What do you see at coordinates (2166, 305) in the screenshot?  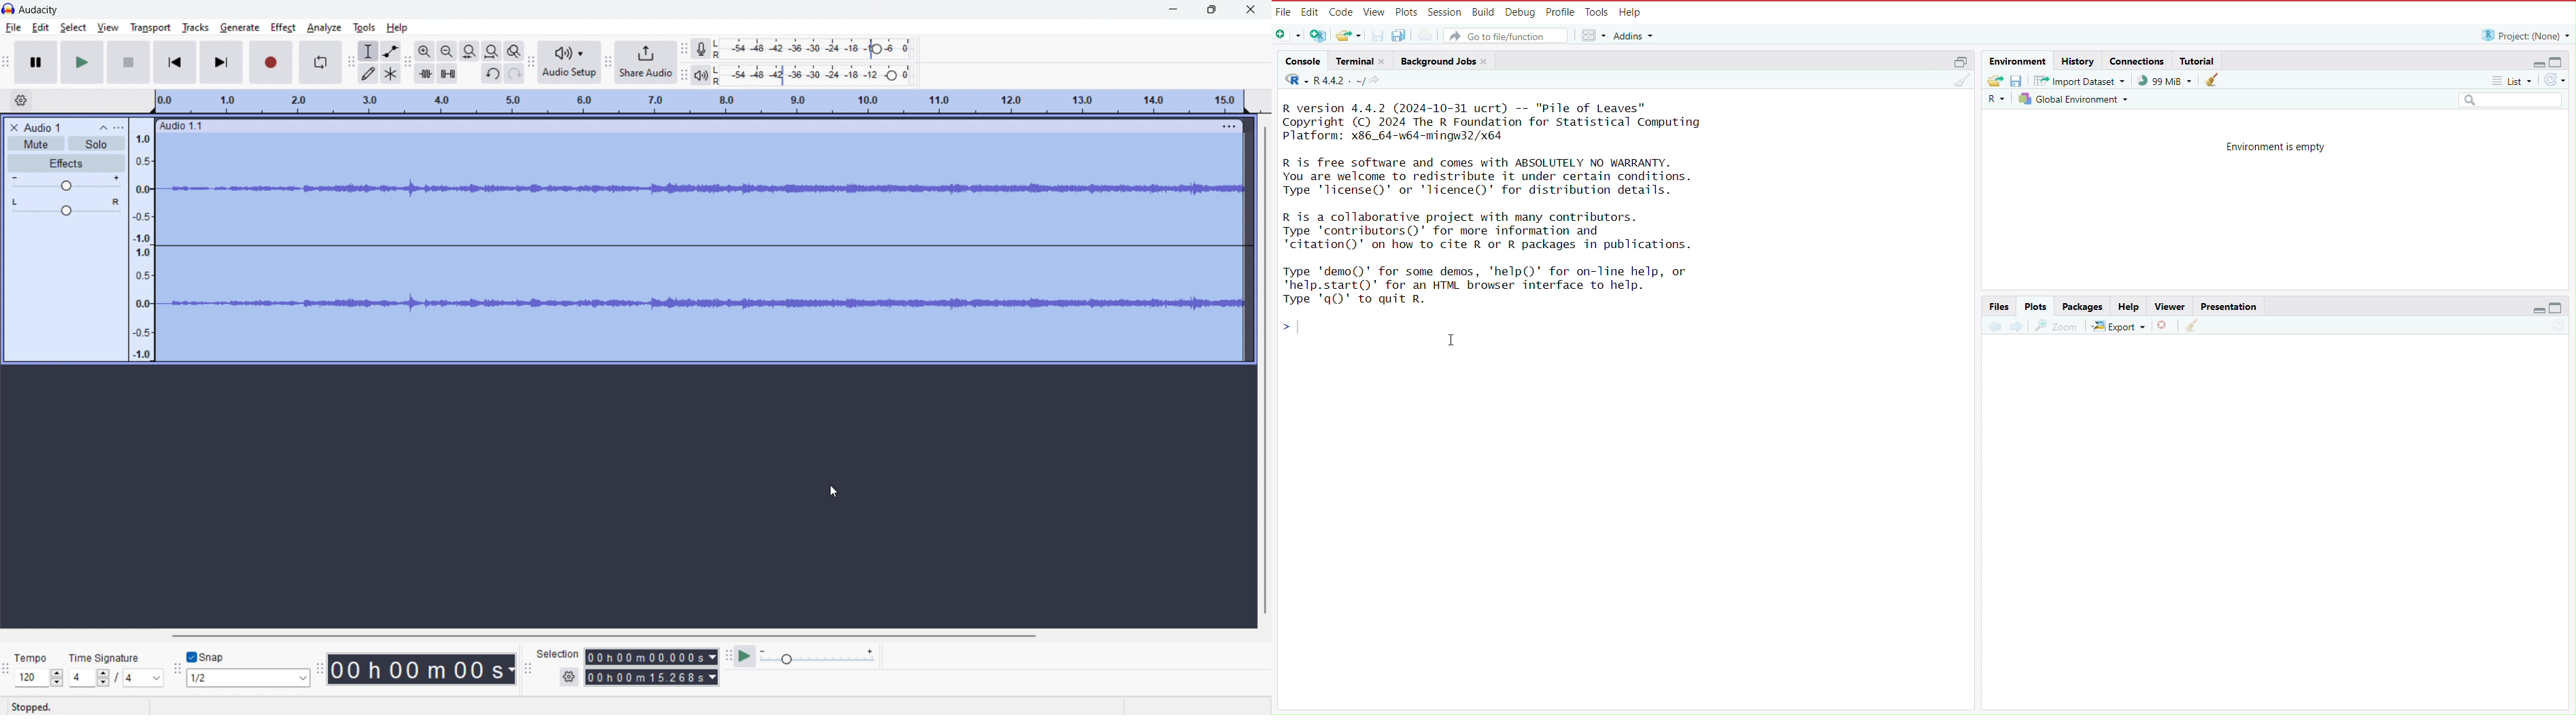 I see `viewer` at bounding box center [2166, 305].